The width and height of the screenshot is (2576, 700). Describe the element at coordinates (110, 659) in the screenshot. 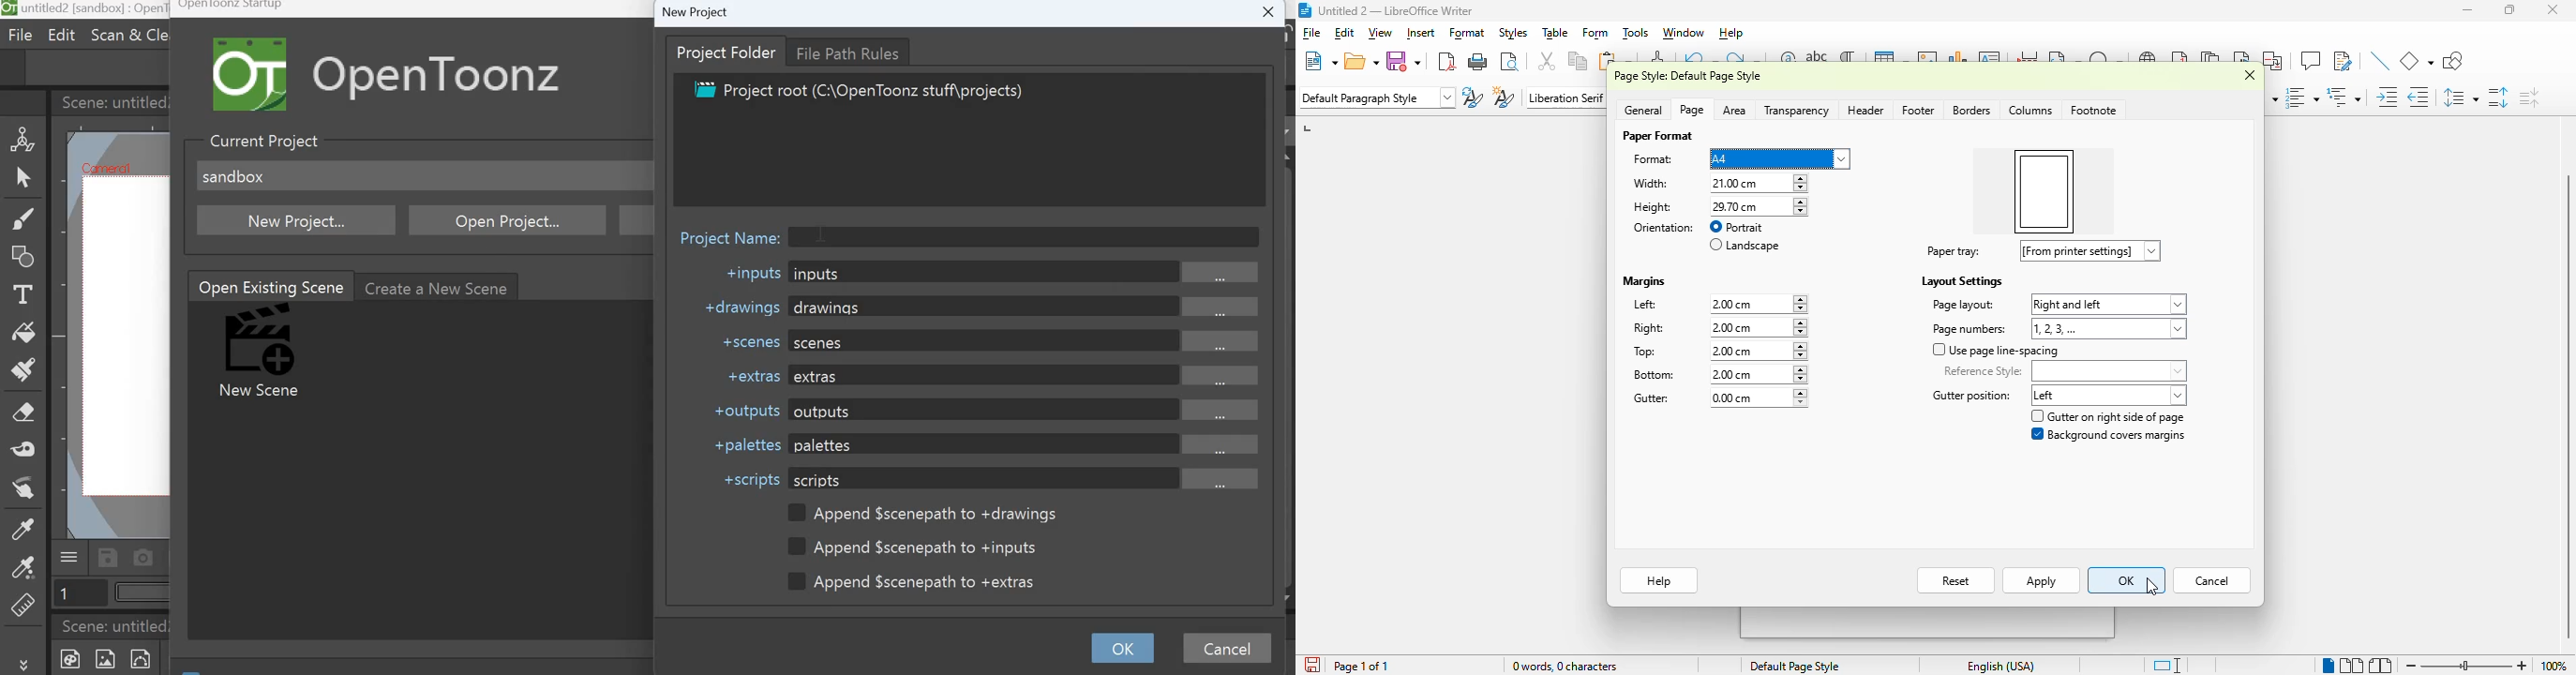

I see `New Raster Level` at that location.